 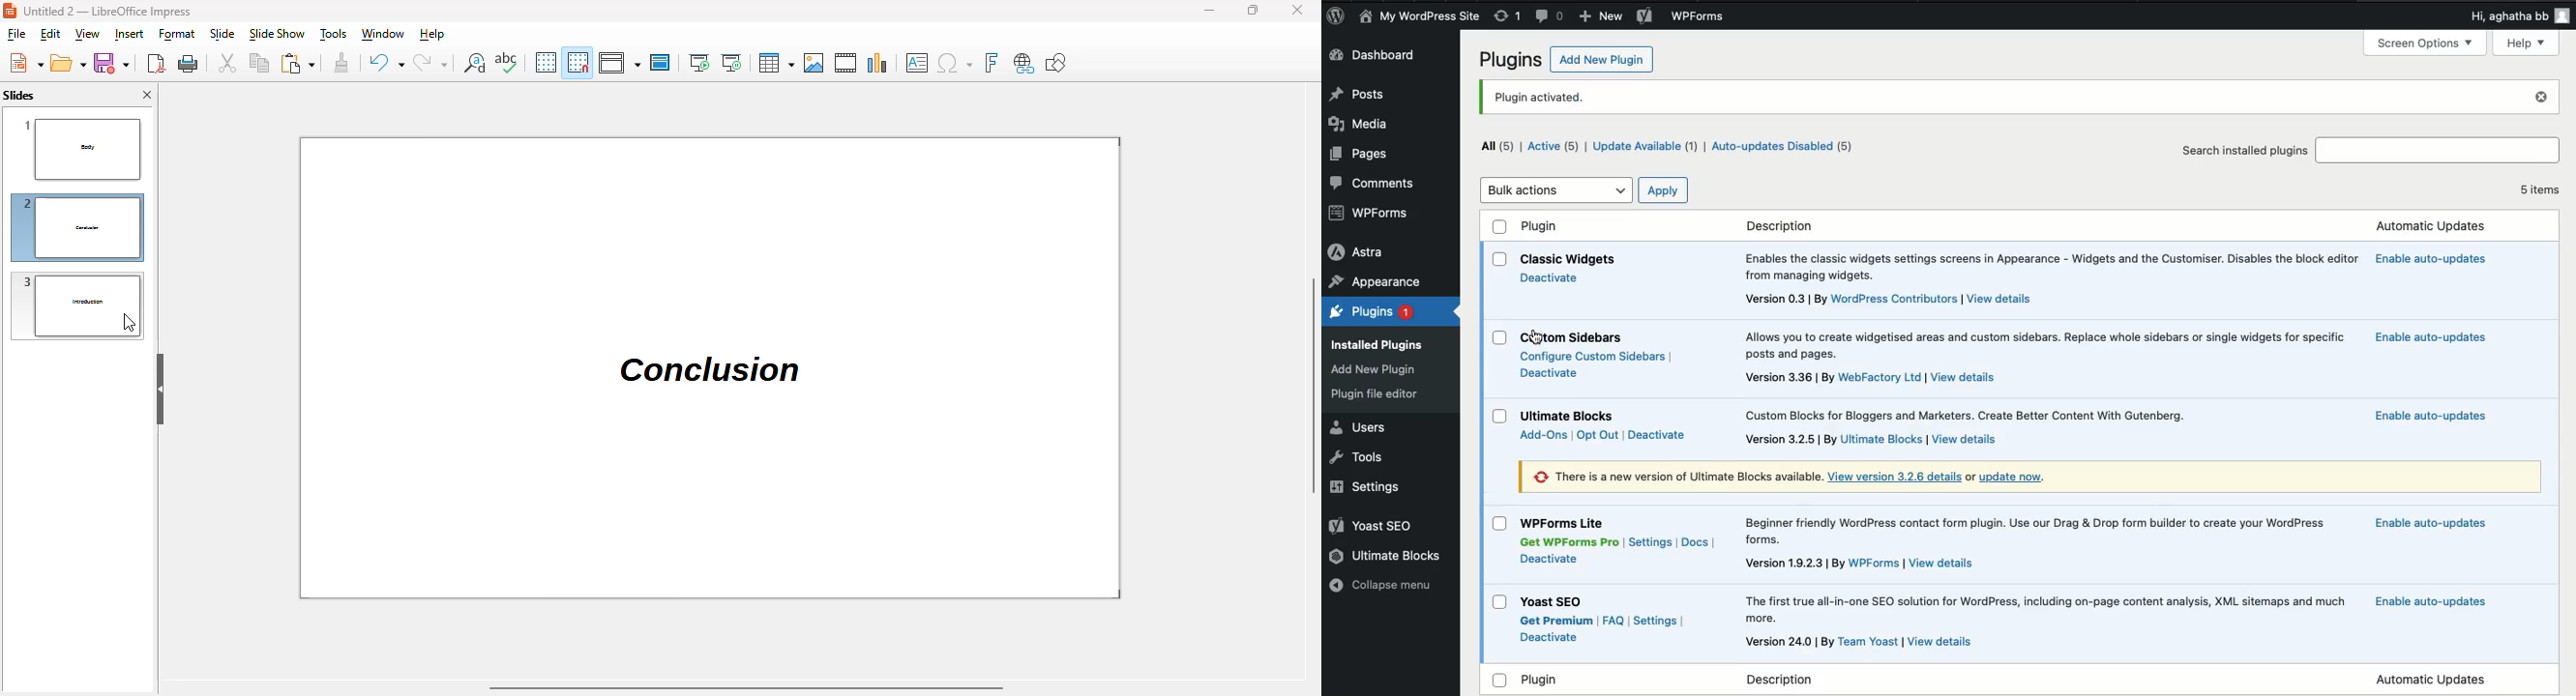 I want to click on file, so click(x=16, y=34).